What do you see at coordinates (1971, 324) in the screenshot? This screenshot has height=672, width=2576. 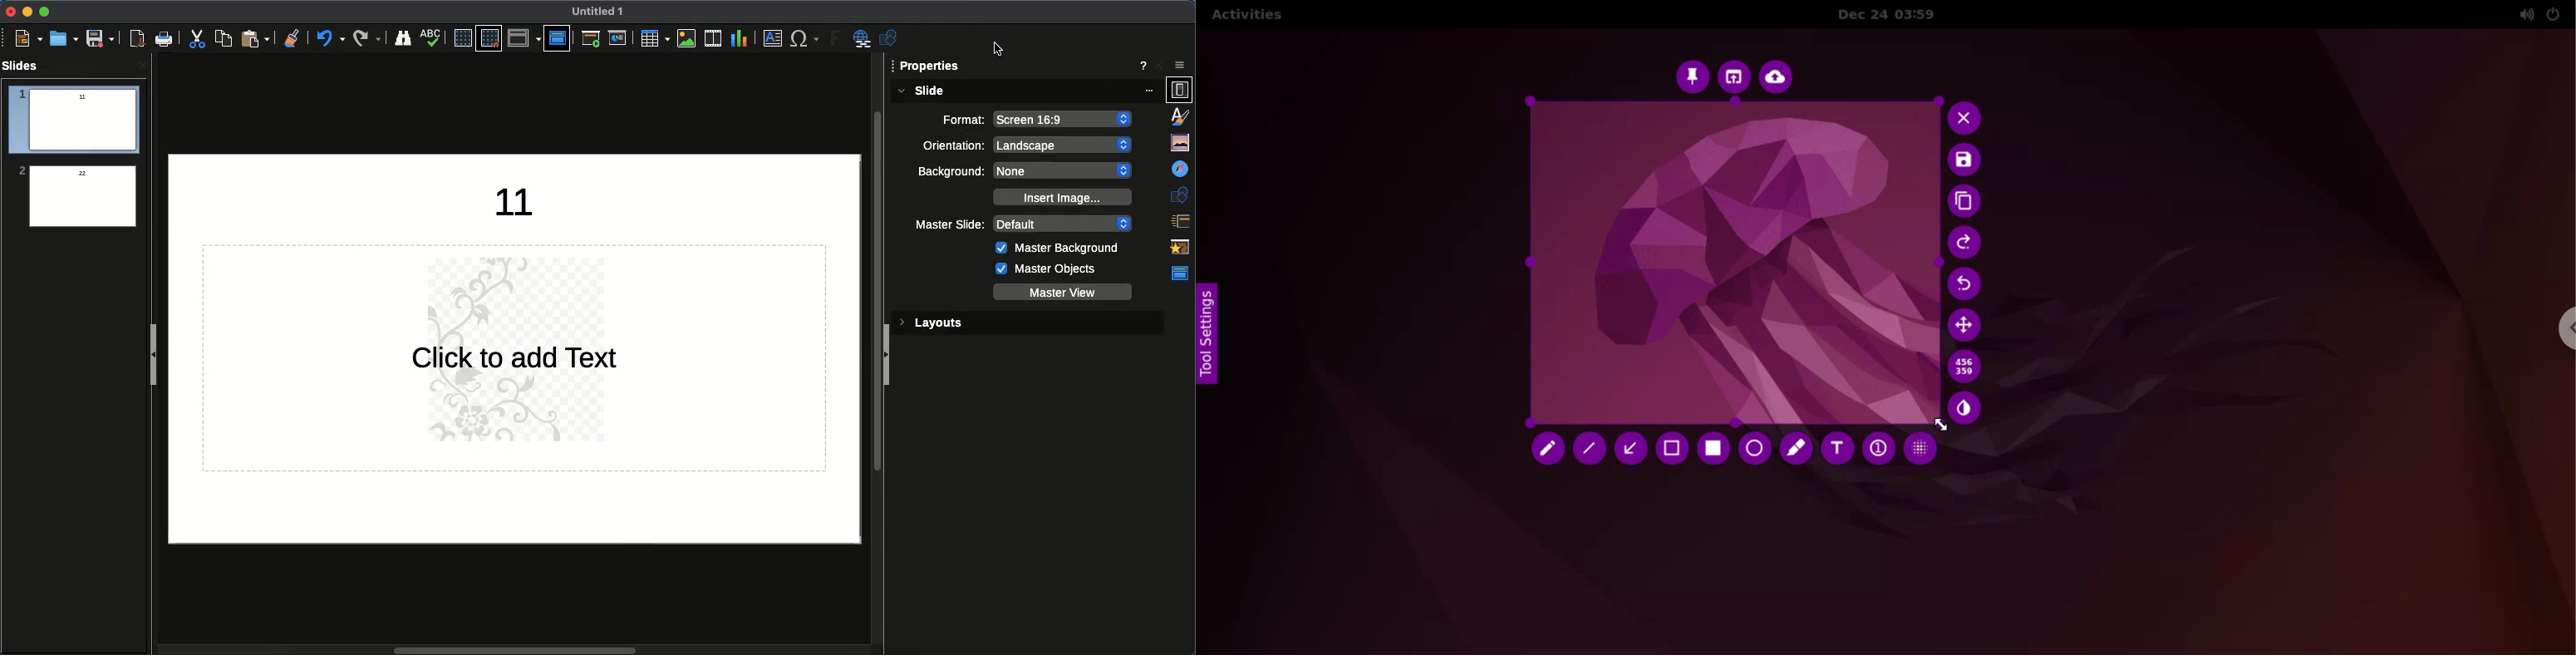 I see `move selection` at bounding box center [1971, 324].